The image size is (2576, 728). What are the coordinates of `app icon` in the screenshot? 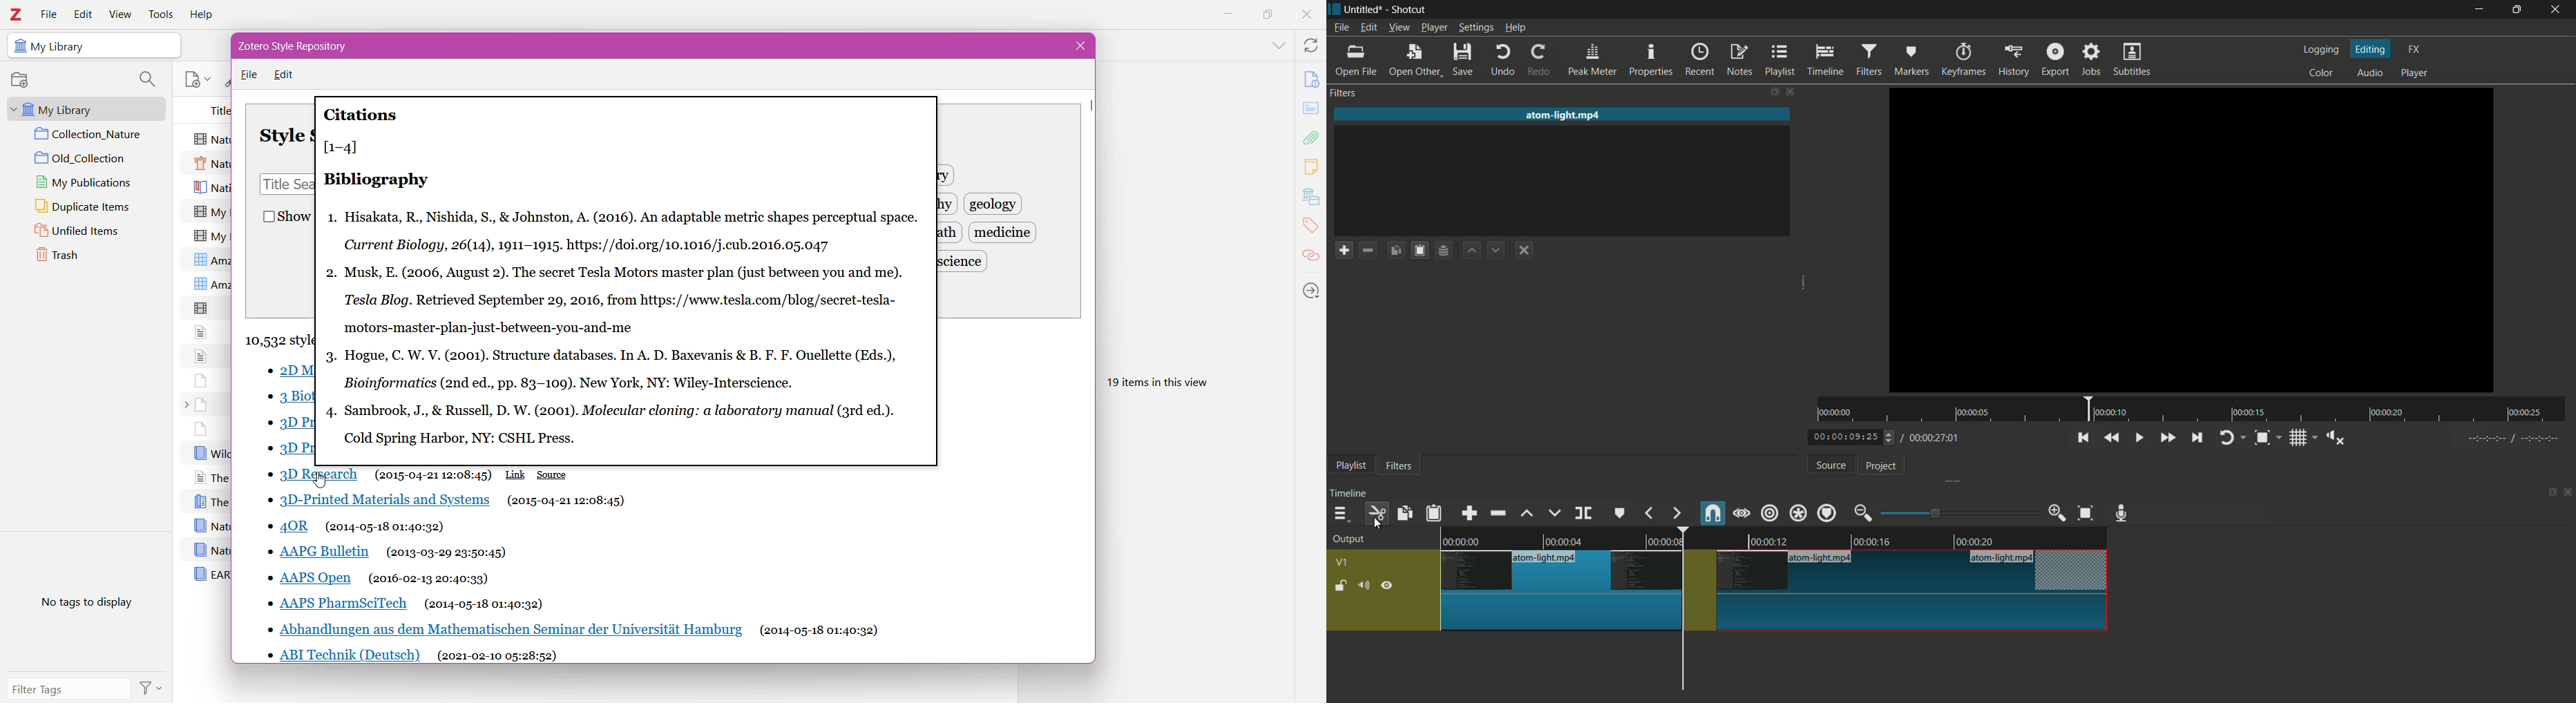 It's located at (1334, 10).